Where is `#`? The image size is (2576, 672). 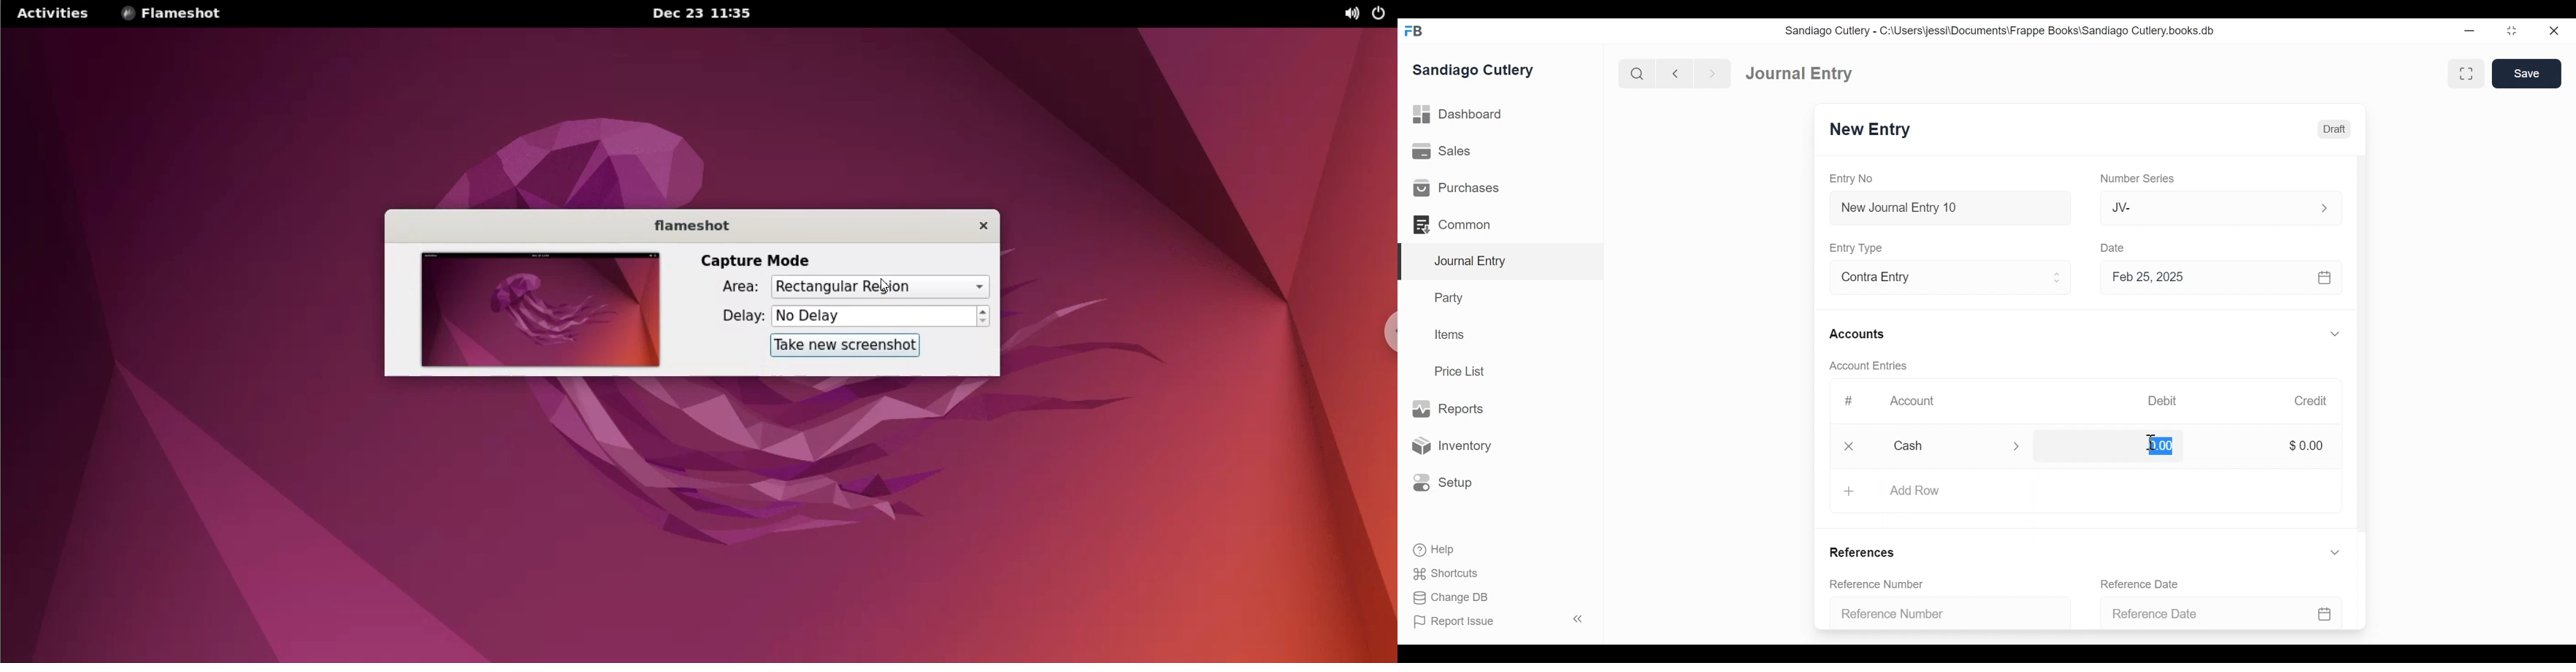
# is located at coordinates (1851, 400).